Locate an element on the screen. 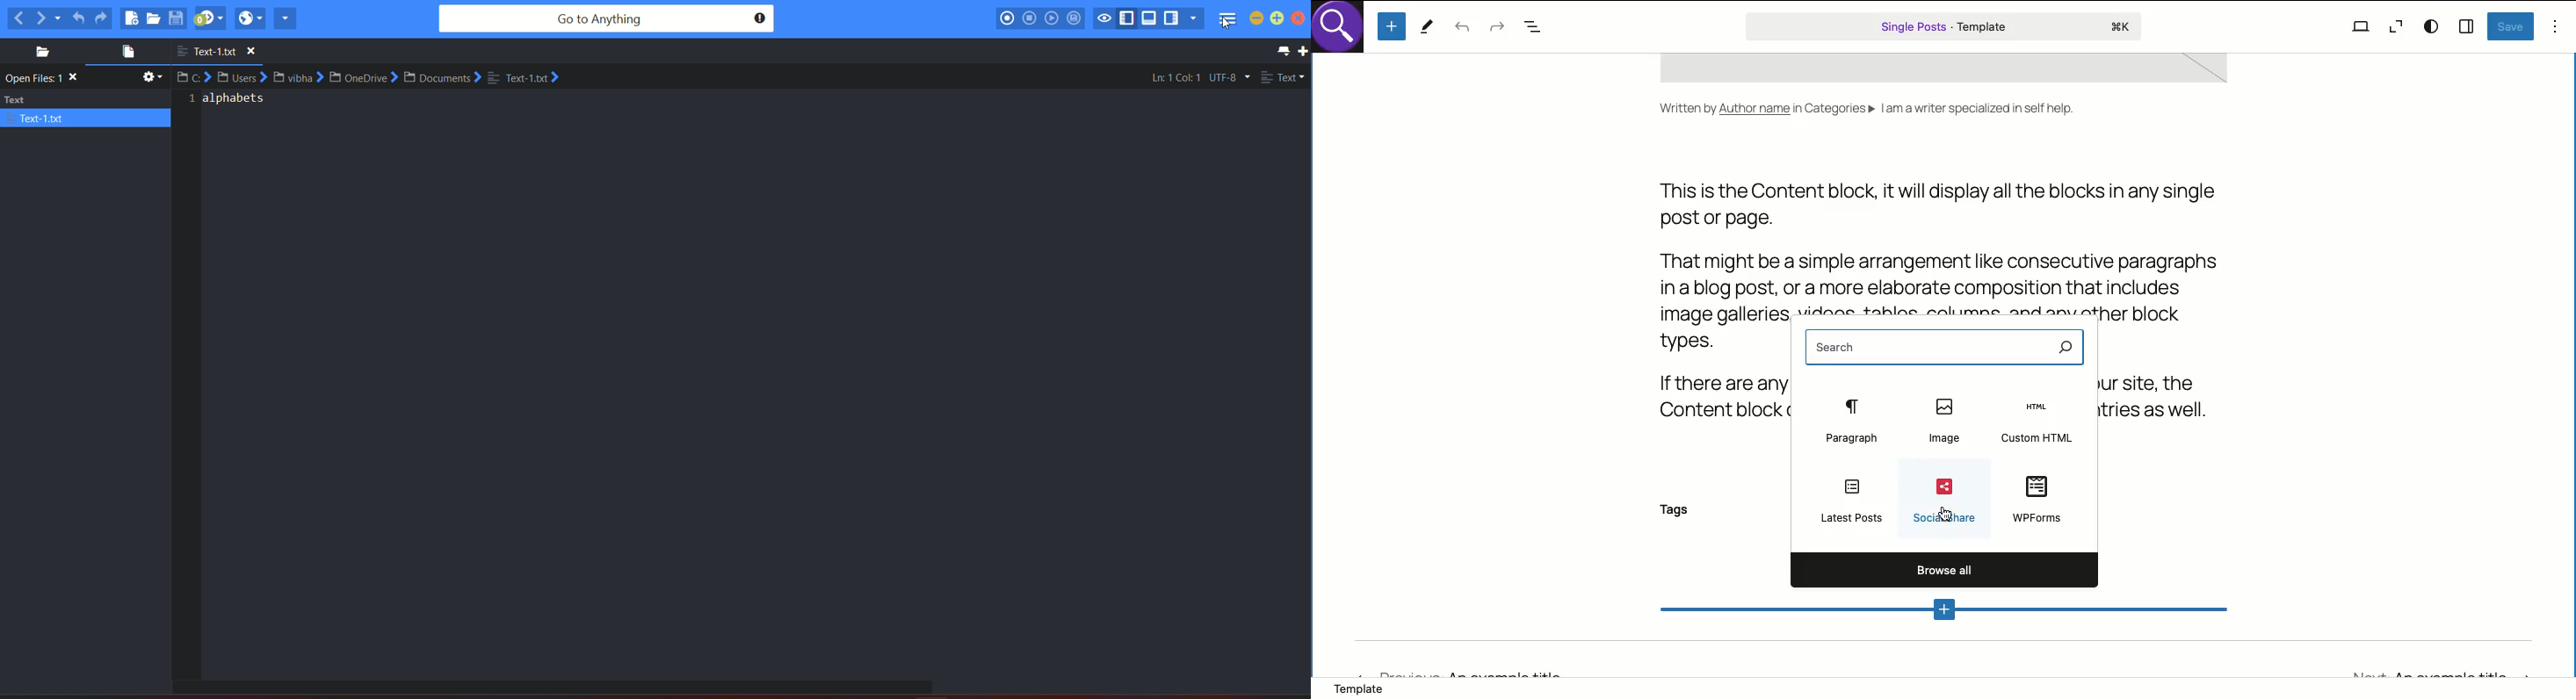  Zoom out is located at coordinates (2394, 29).